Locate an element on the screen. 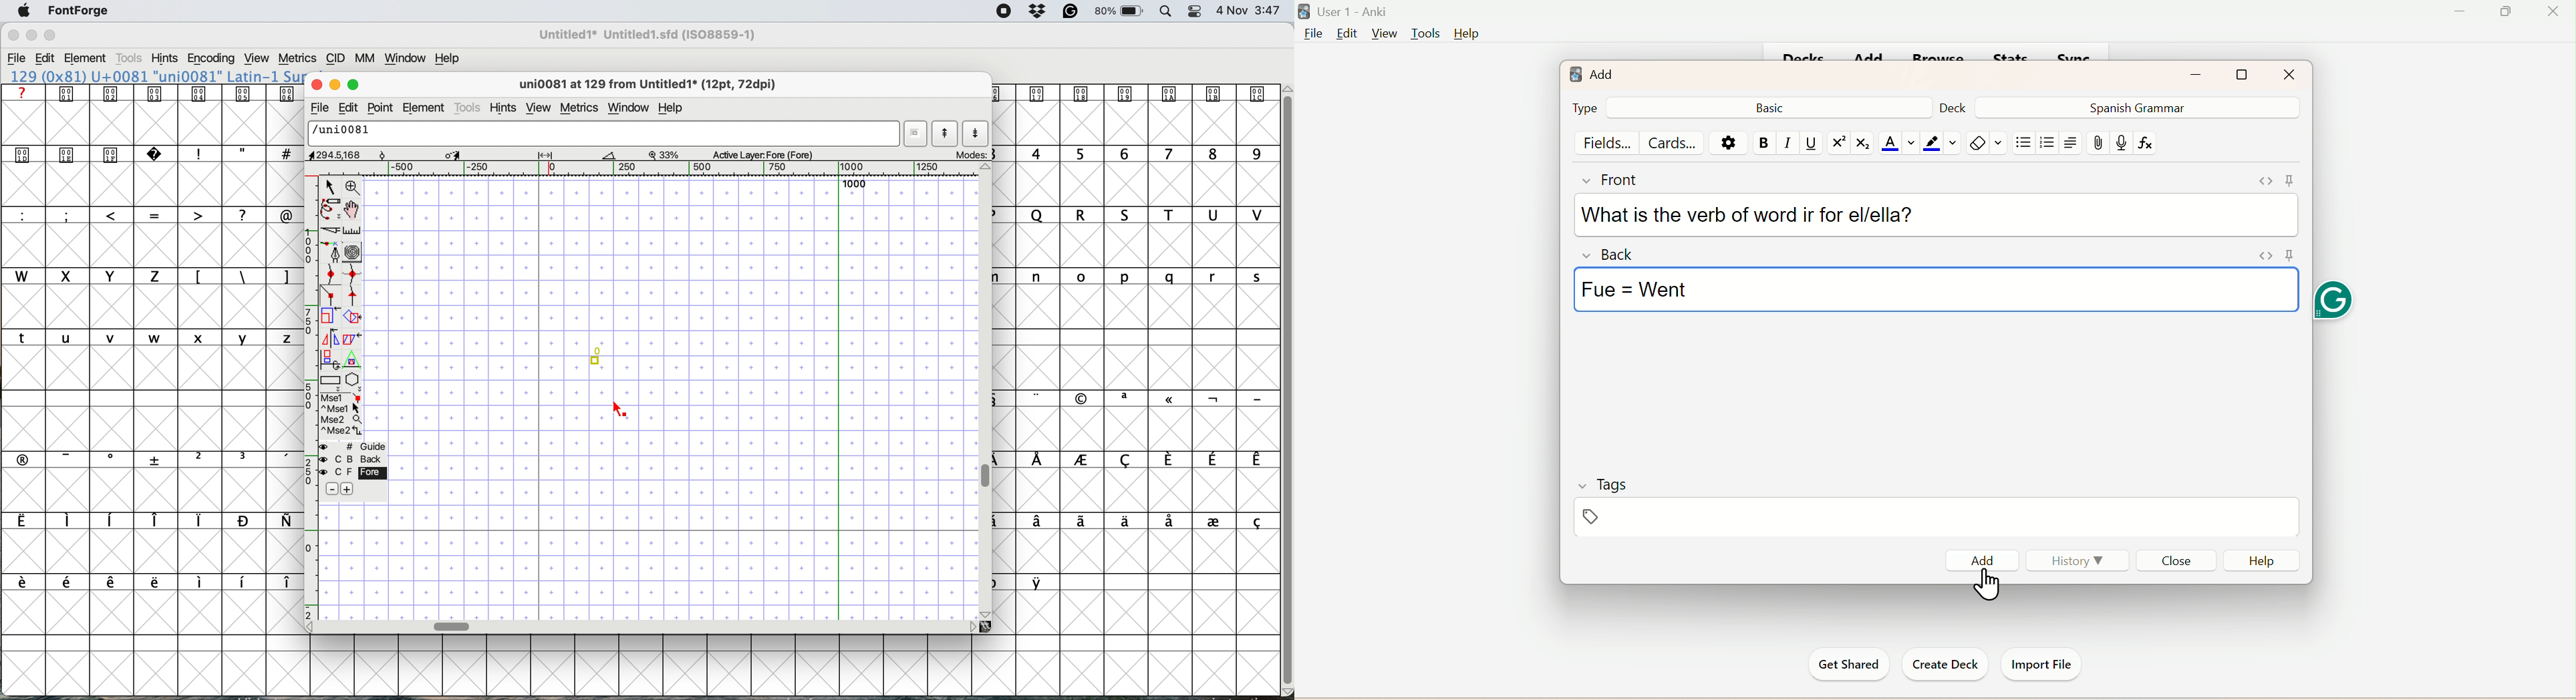 The width and height of the screenshot is (2576, 700). Add is located at coordinates (1986, 558).